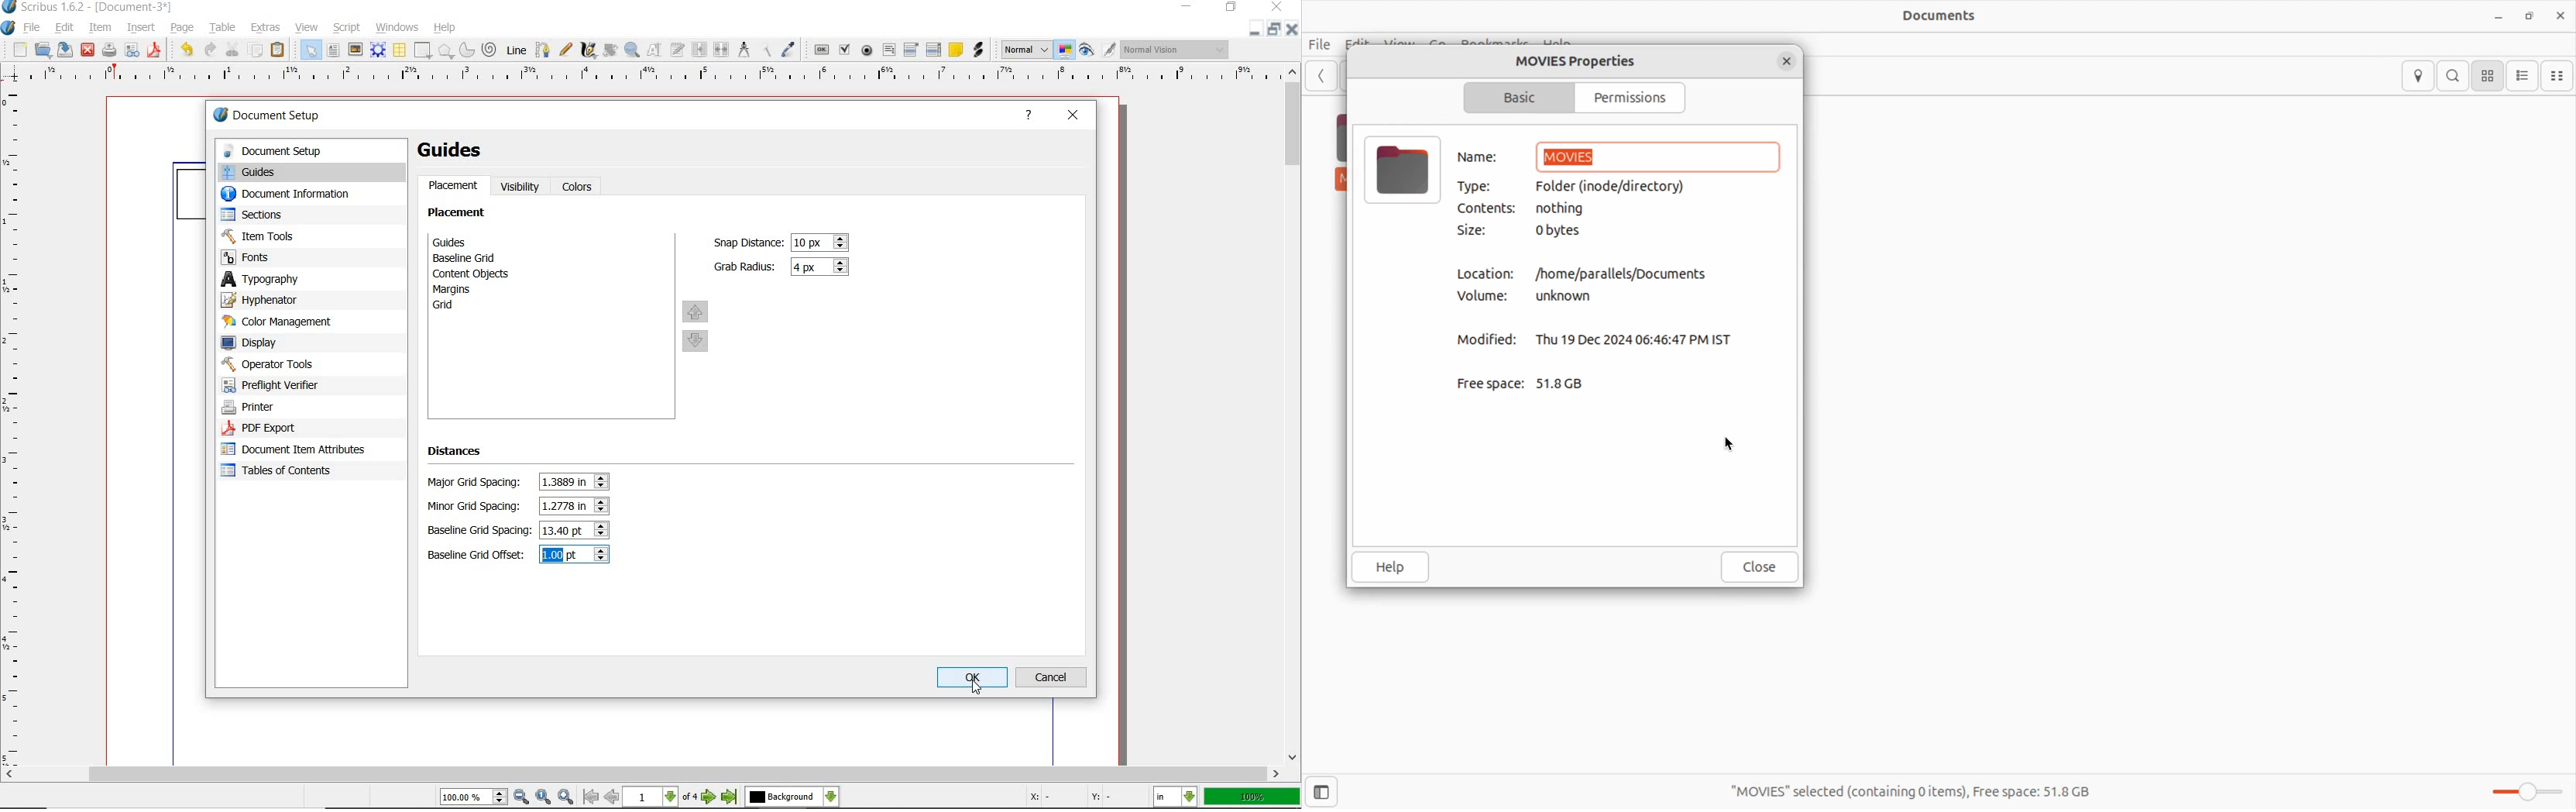  Describe the element at coordinates (1293, 414) in the screenshot. I see `scrollbar` at that location.